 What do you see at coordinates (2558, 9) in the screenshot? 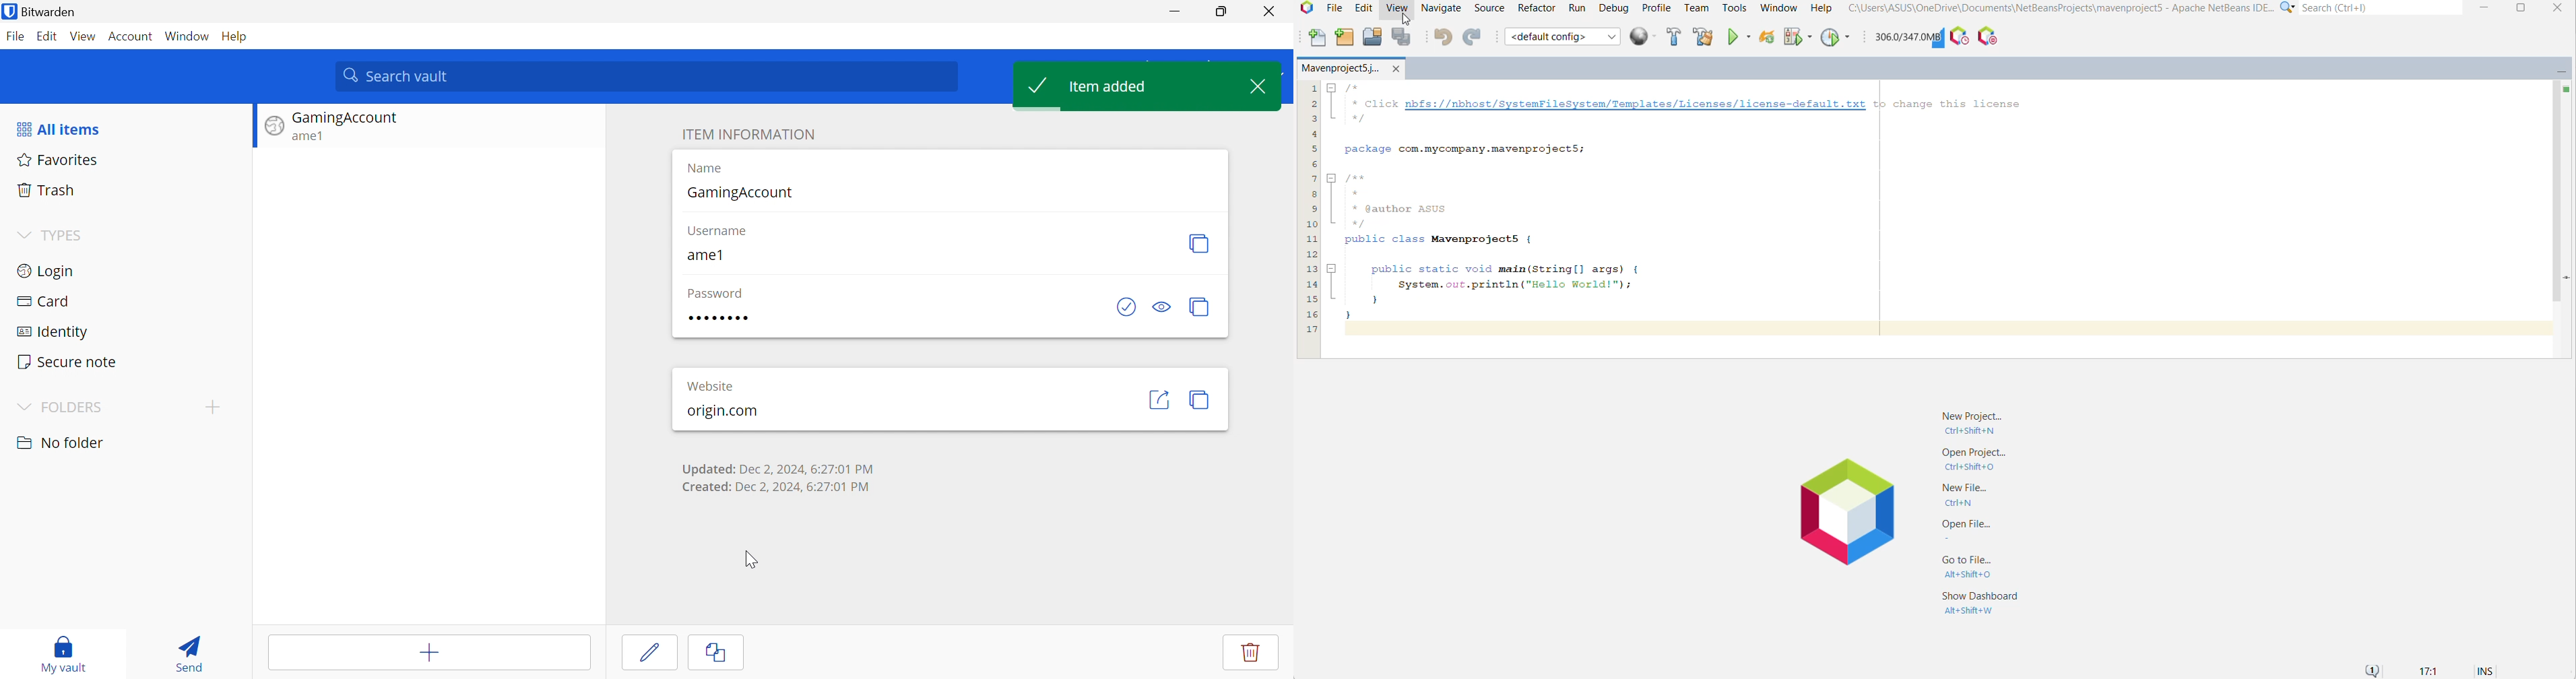
I see `close` at bounding box center [2558, 9].